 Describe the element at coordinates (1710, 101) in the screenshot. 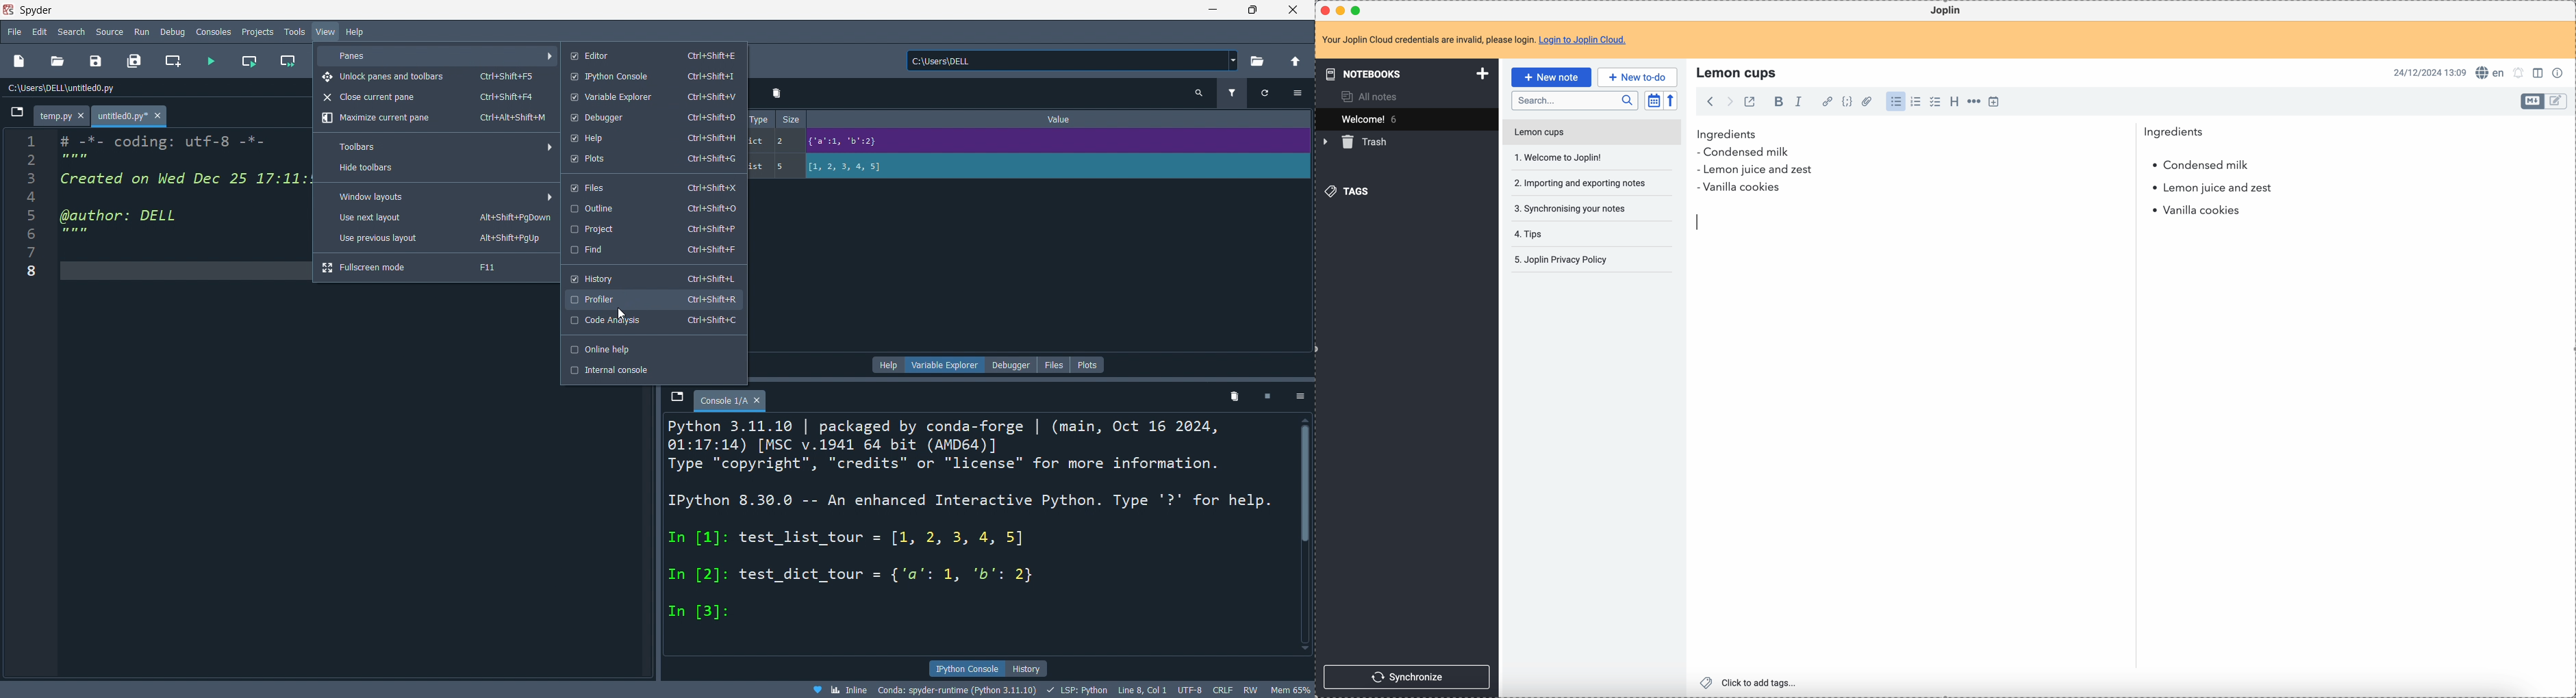

I see `back` at that location.